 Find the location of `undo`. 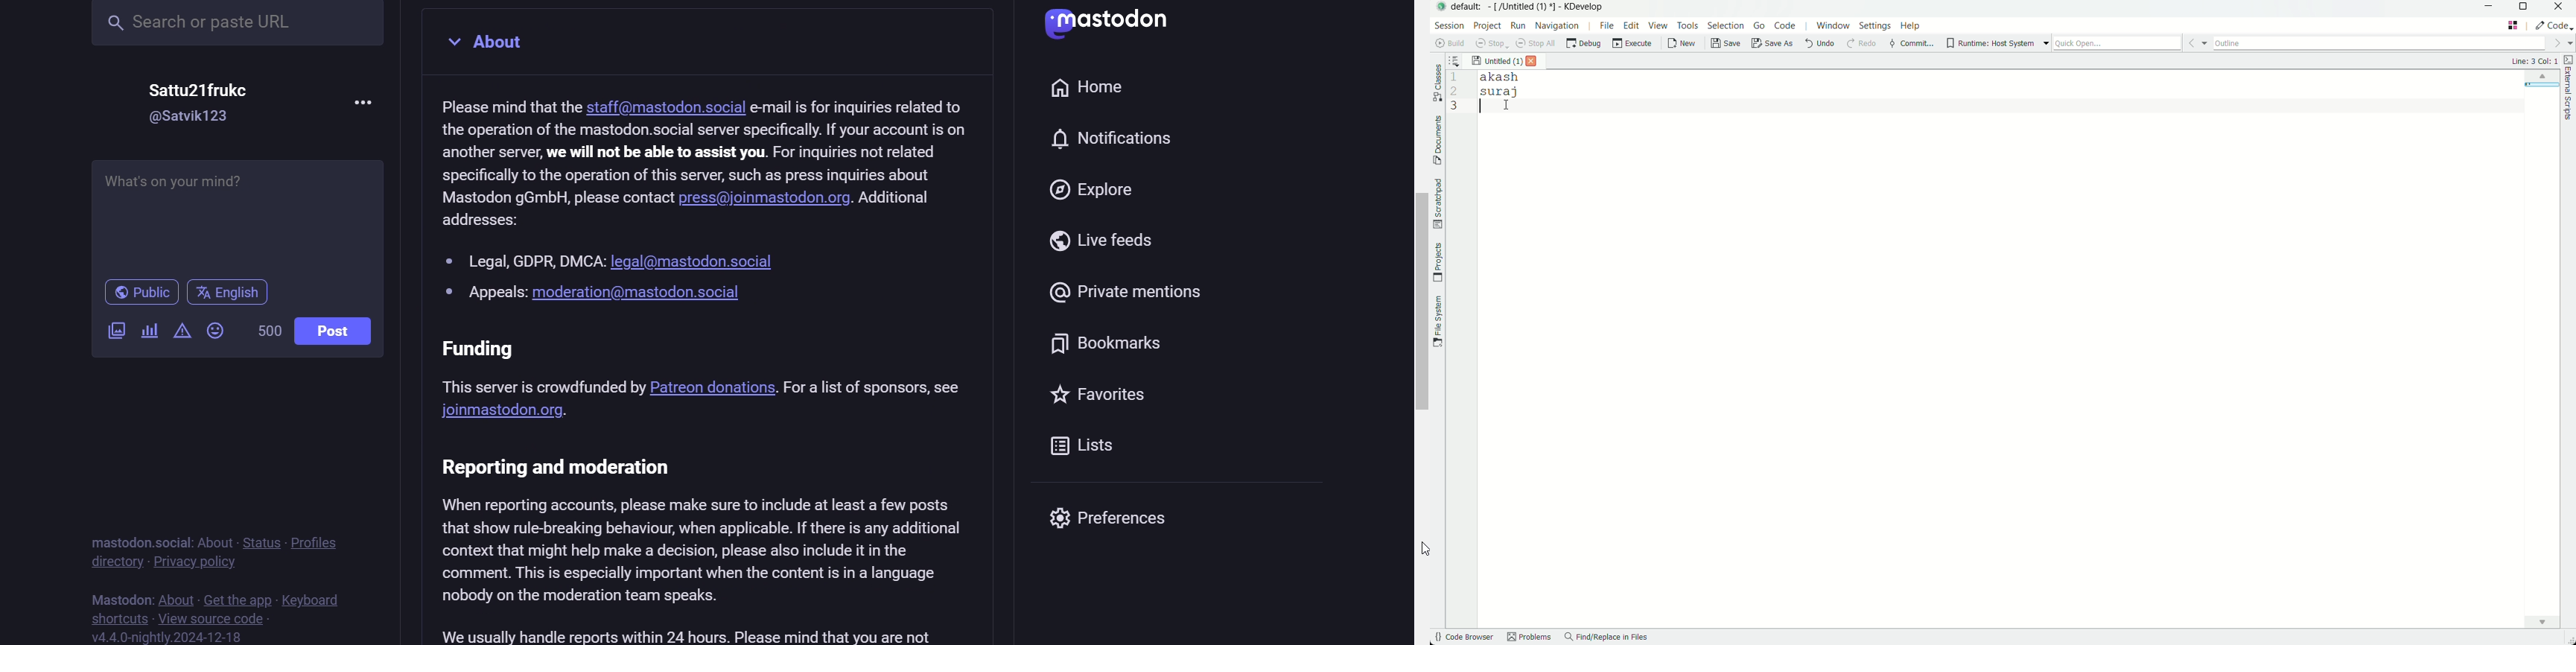

undo is located at coordinates (1817, 44).